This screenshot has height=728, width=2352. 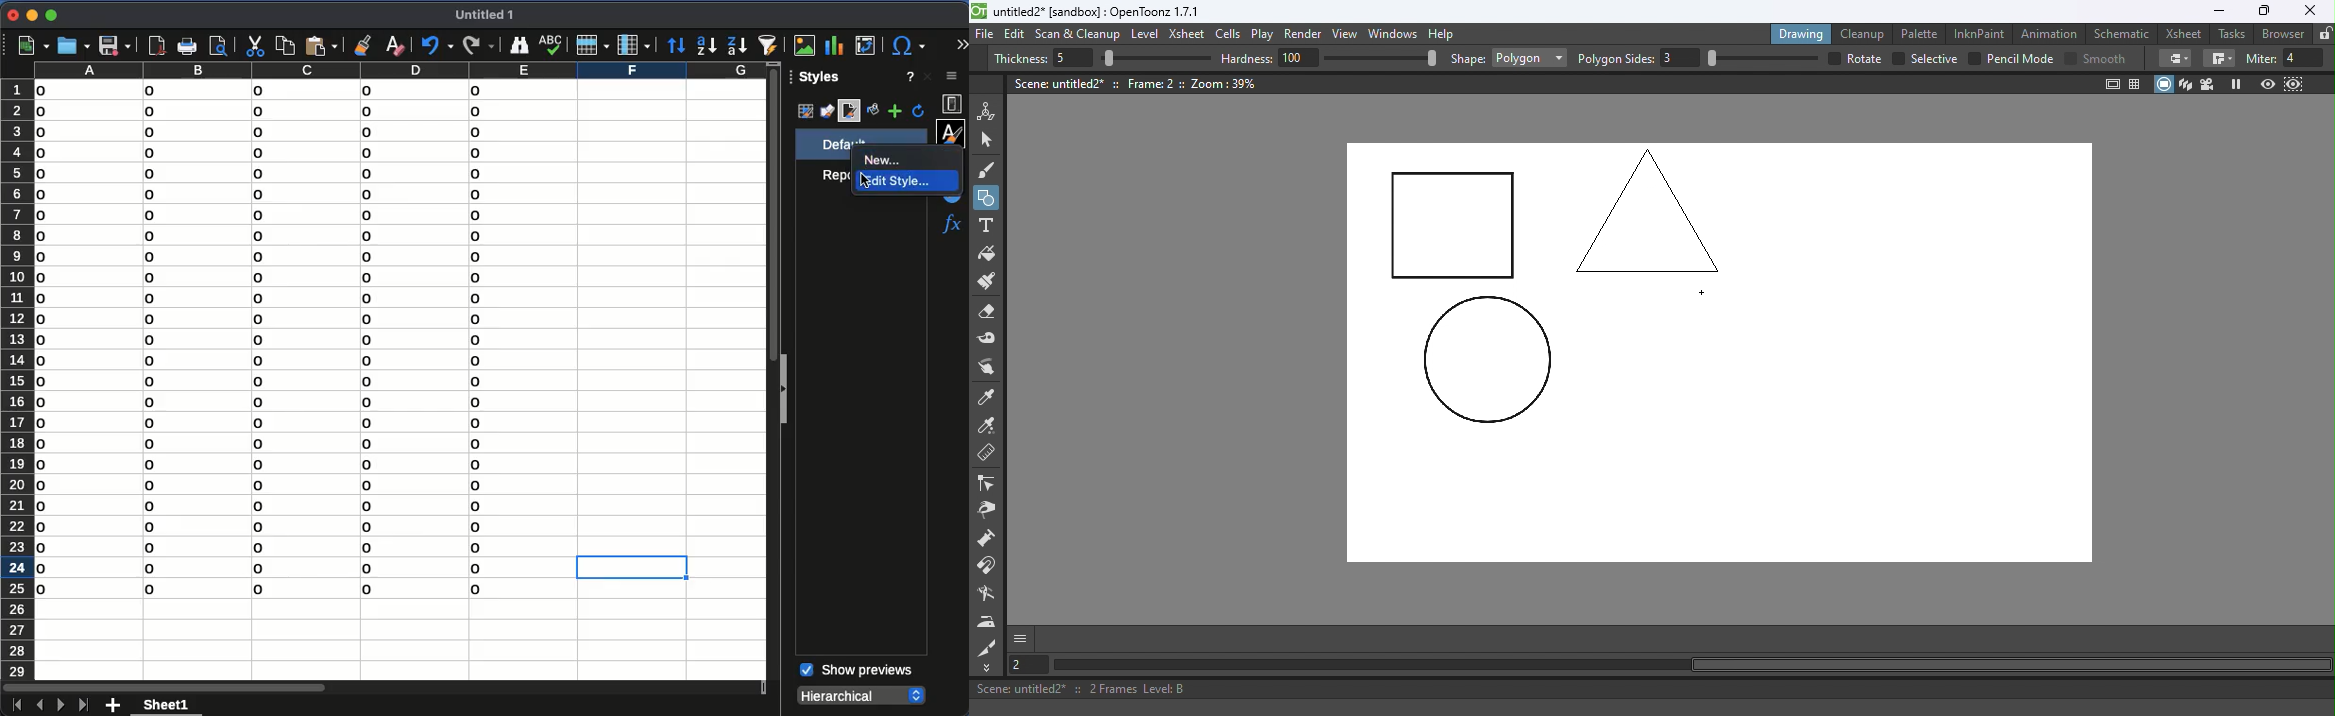 I want to click on checkbox, so click(x=1832, y=58).